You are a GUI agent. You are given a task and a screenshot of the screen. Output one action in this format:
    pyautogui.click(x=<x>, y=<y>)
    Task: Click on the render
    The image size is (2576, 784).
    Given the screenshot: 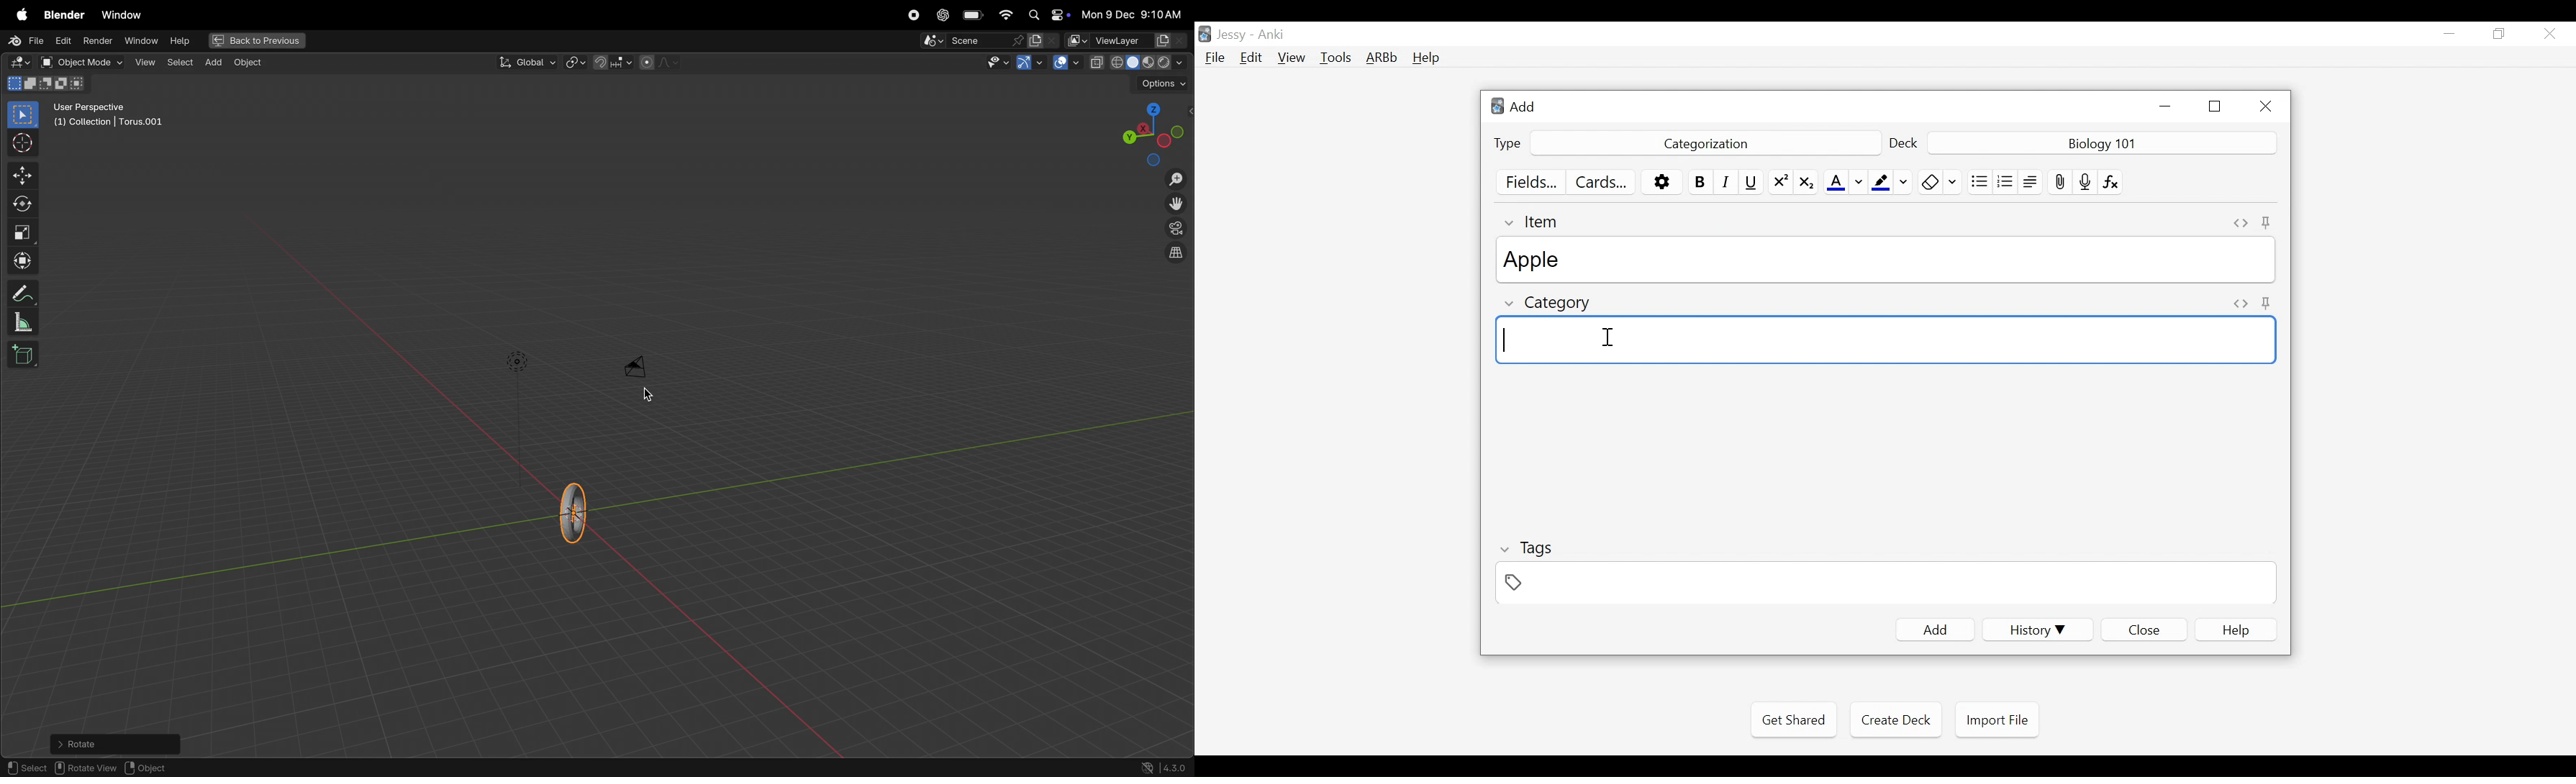 What is the action you would take?
    pyautogui.click(x=97, y=41)
    